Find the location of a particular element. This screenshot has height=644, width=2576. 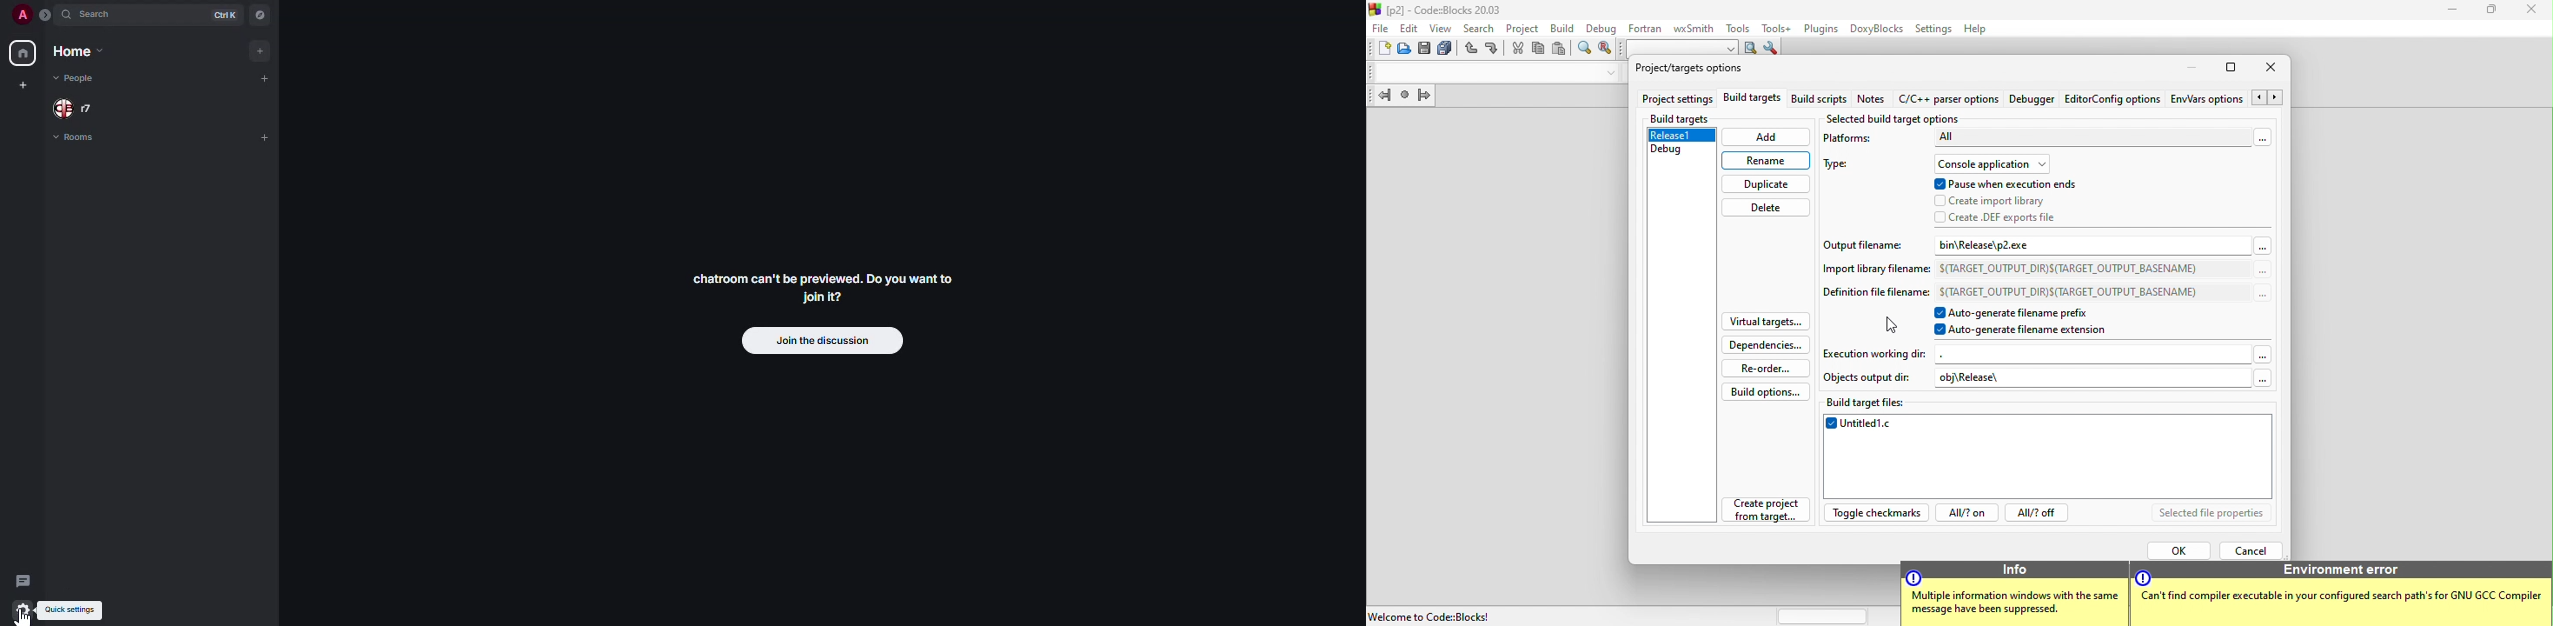

project\target option is located at coordinates (1689, 70).